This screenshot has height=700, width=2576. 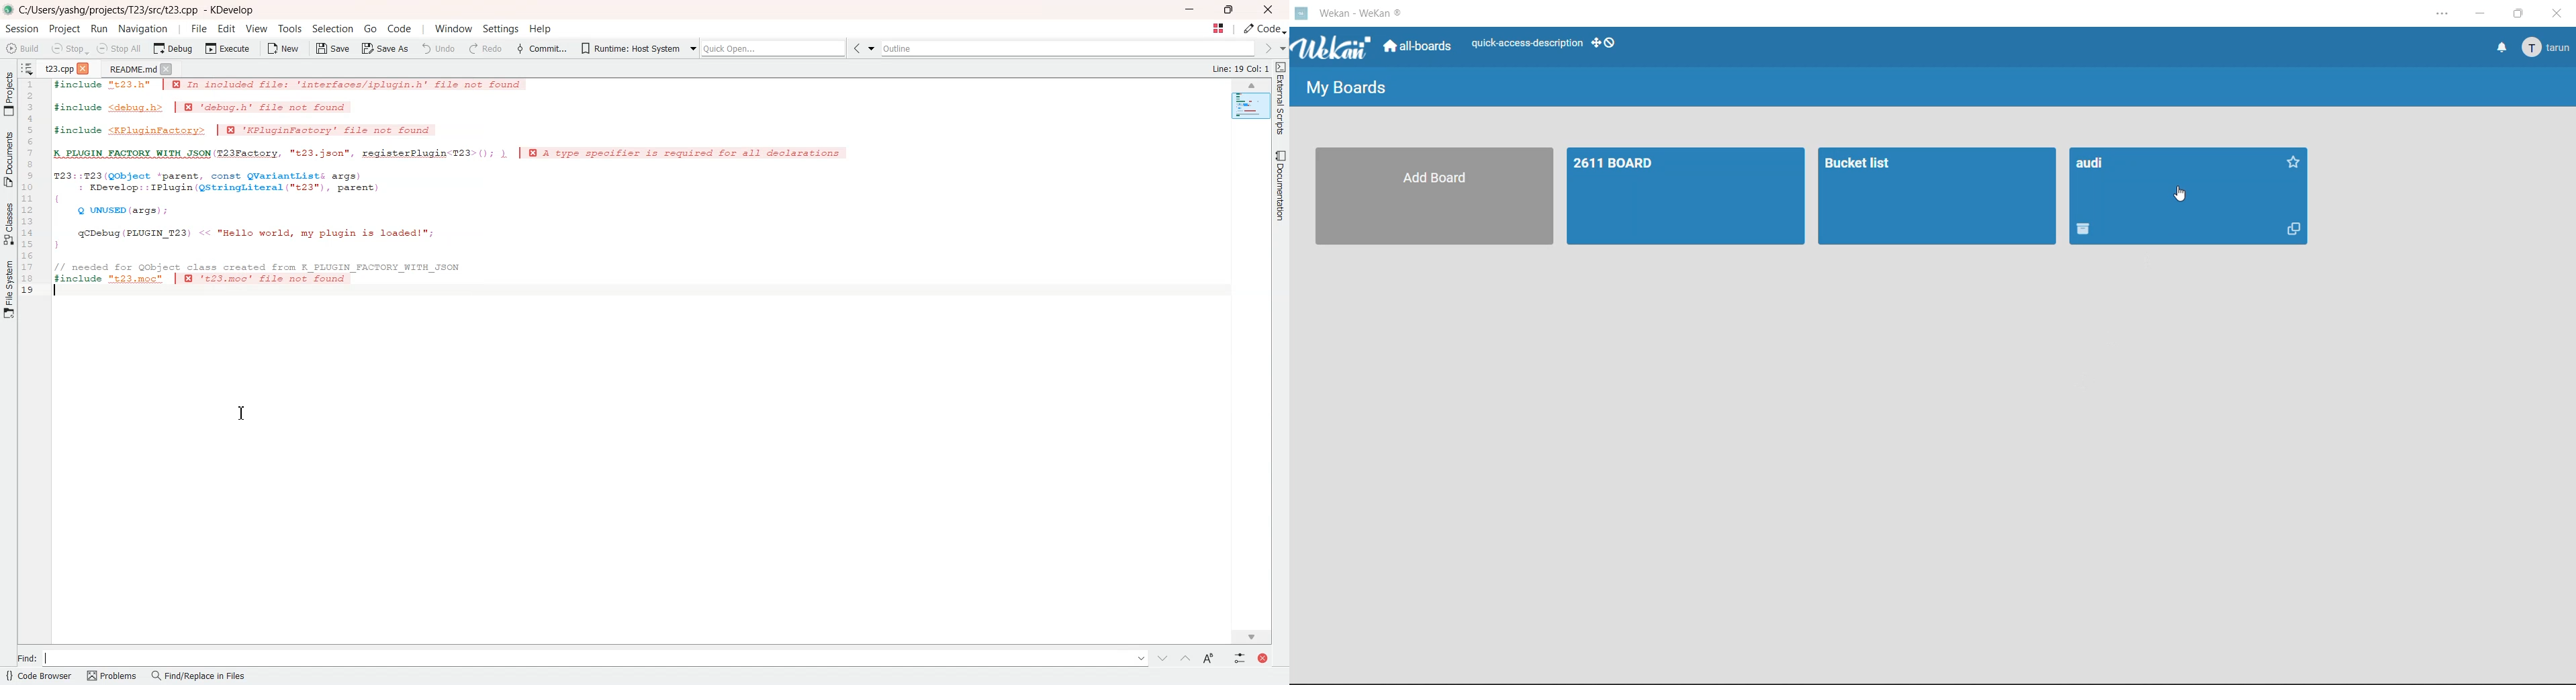 What do you see at coordinates (1417, 46) in the screenshot?
I see `all boards` at bounding box center [1417, 46].